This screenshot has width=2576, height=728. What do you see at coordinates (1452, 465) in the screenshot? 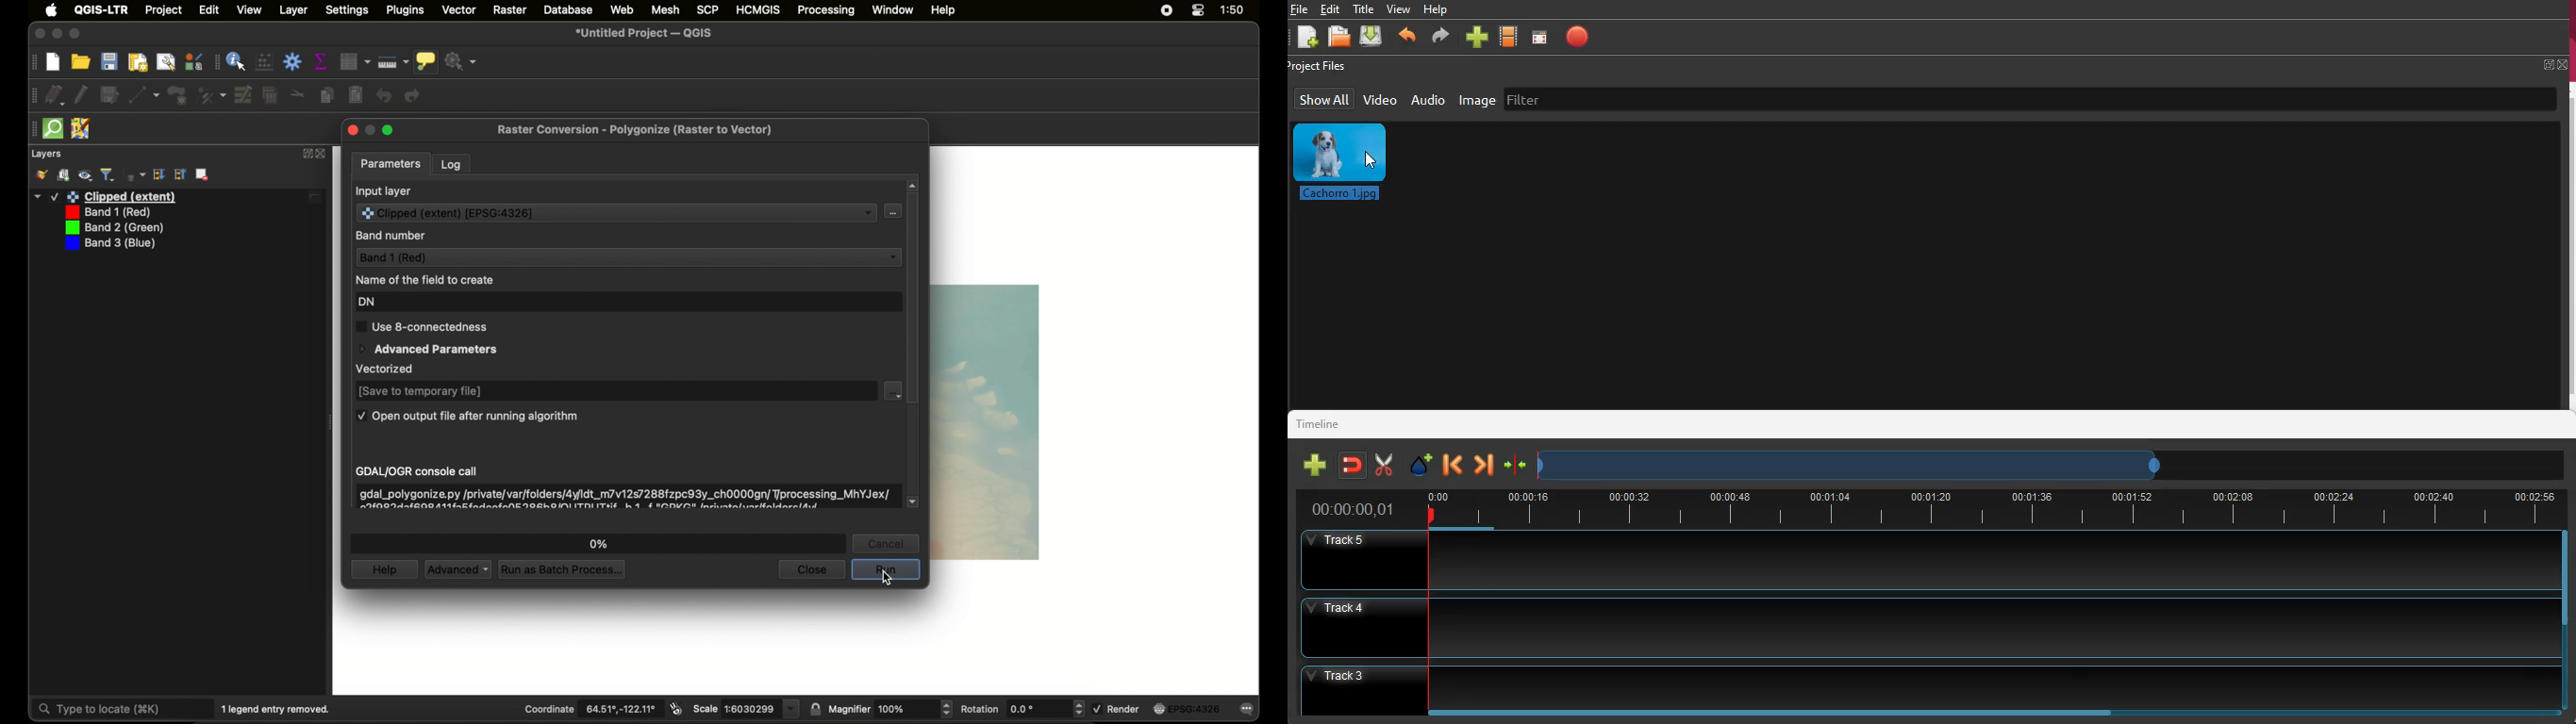
I see `backward` at bounding box center [1452, 465].